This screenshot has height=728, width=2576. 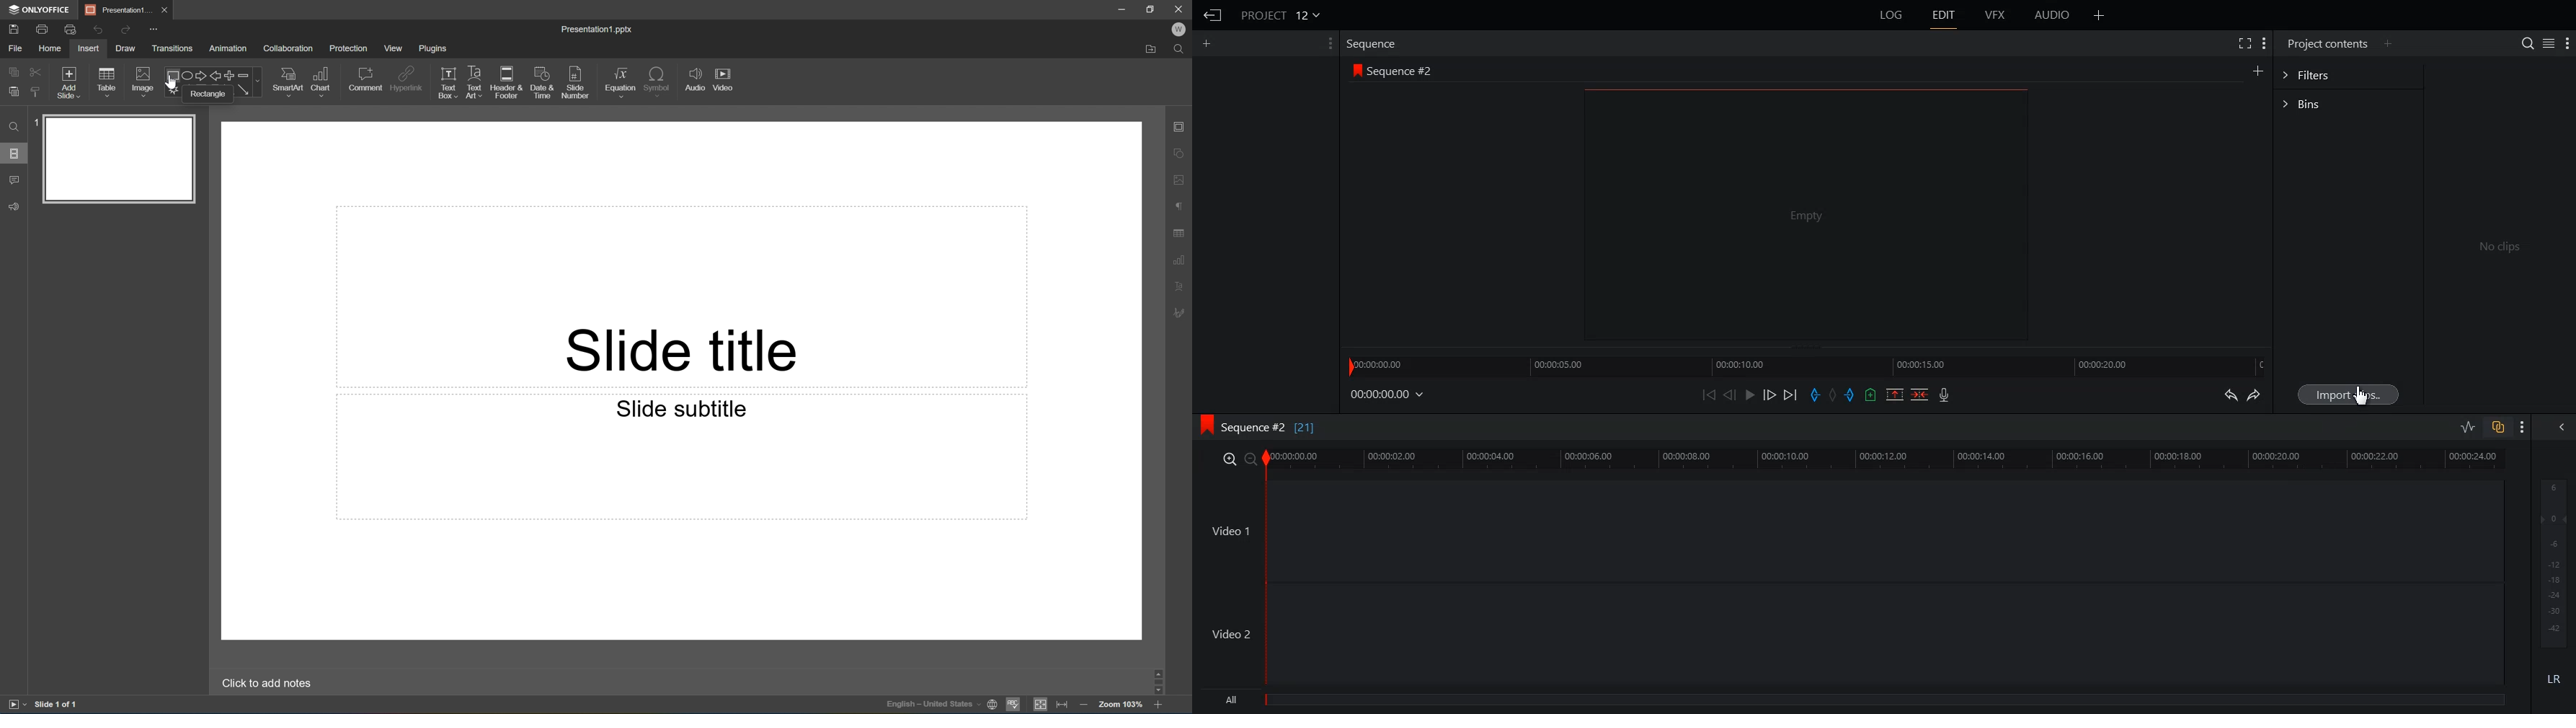 What do you see at coordinates (1183, 152) in the screenshot?
I see `Shape settings` at bounding box center [1183, 152].